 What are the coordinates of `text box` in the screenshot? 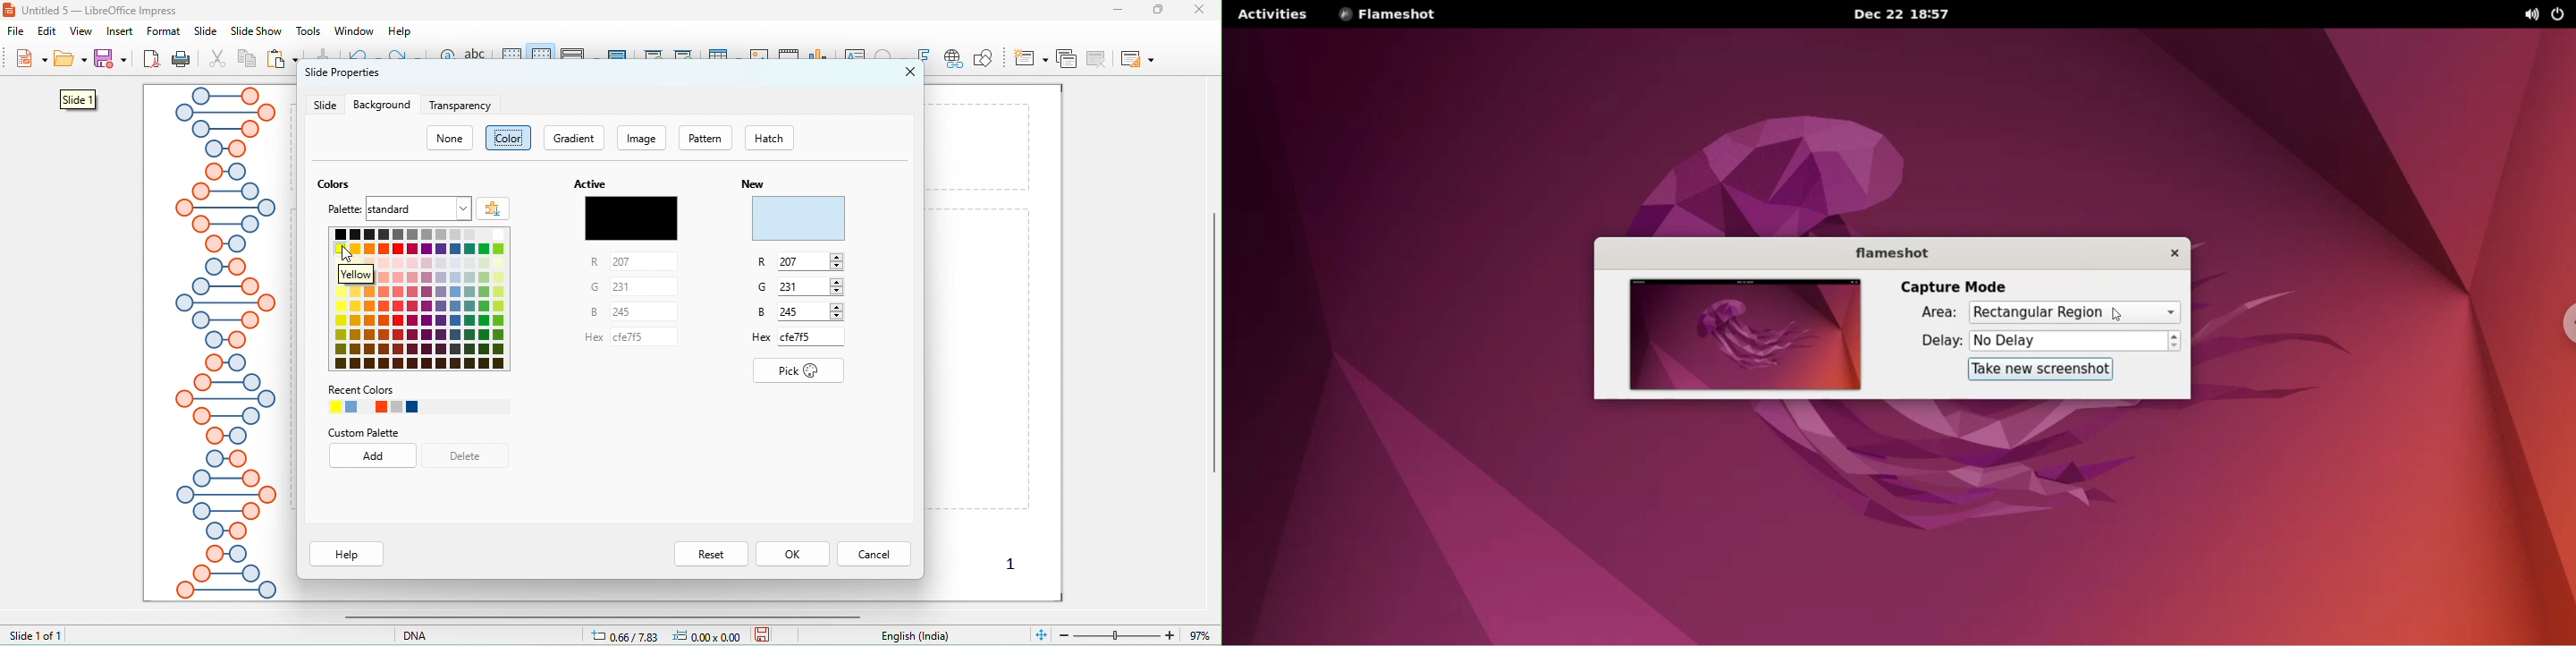 It's located at (857, 58).